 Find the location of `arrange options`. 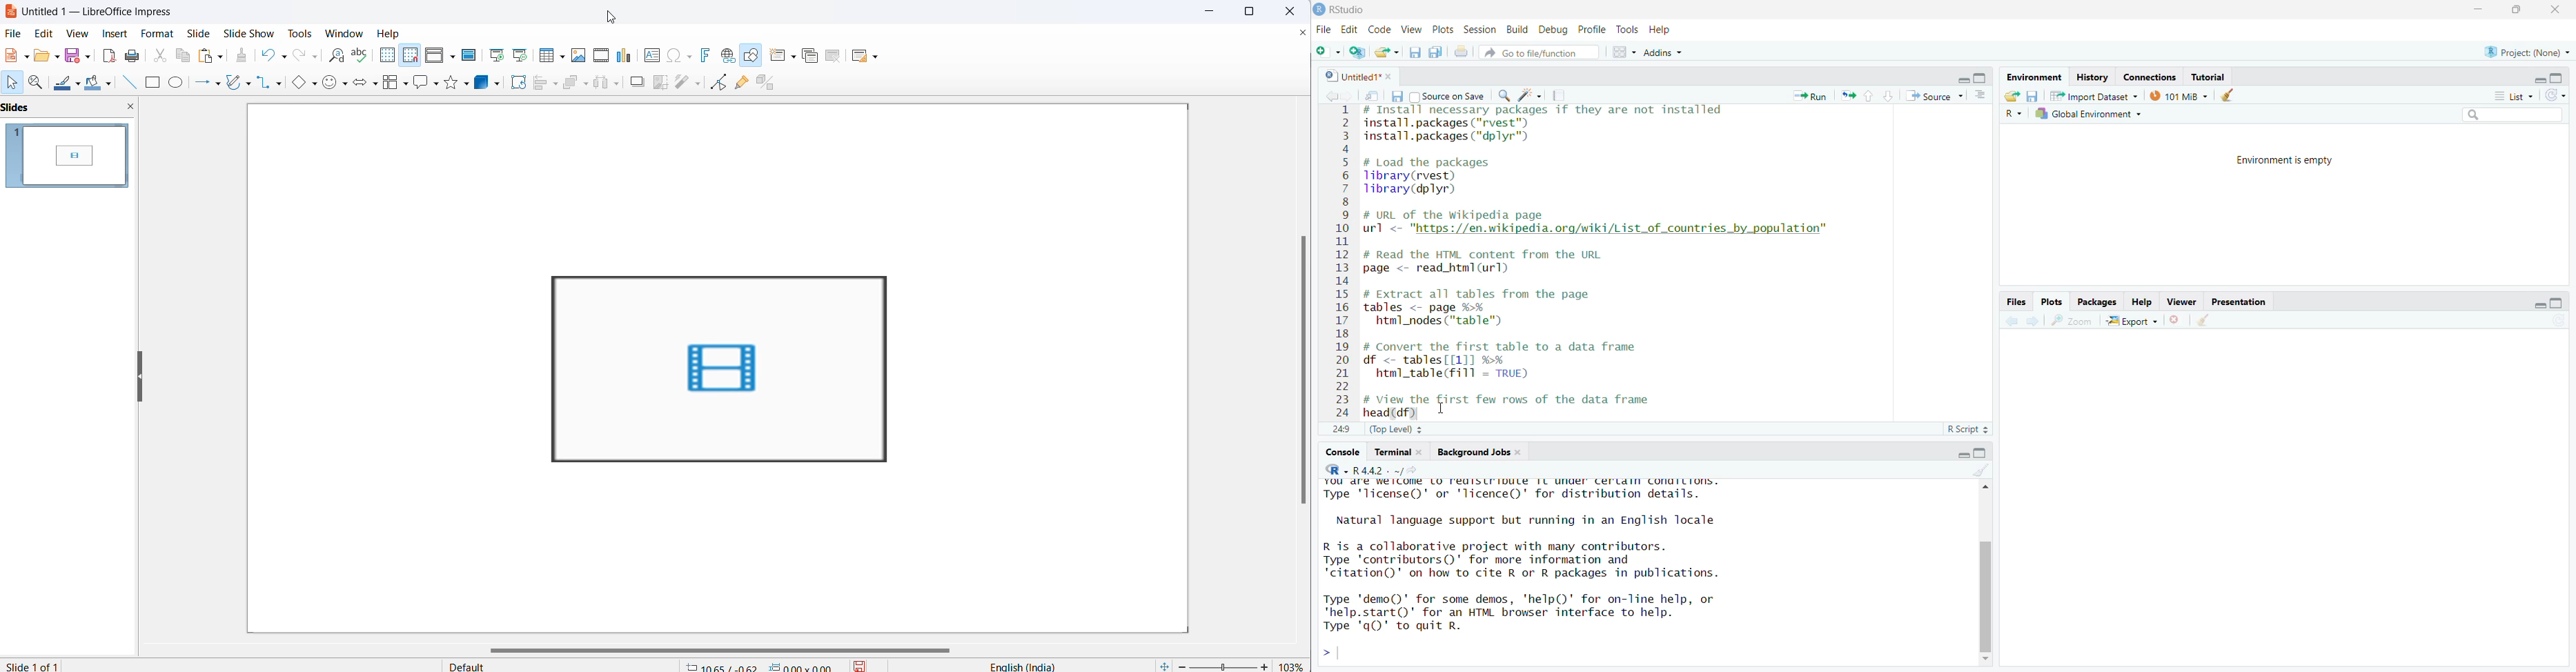

arrange options is located at coordinates (586, 89).